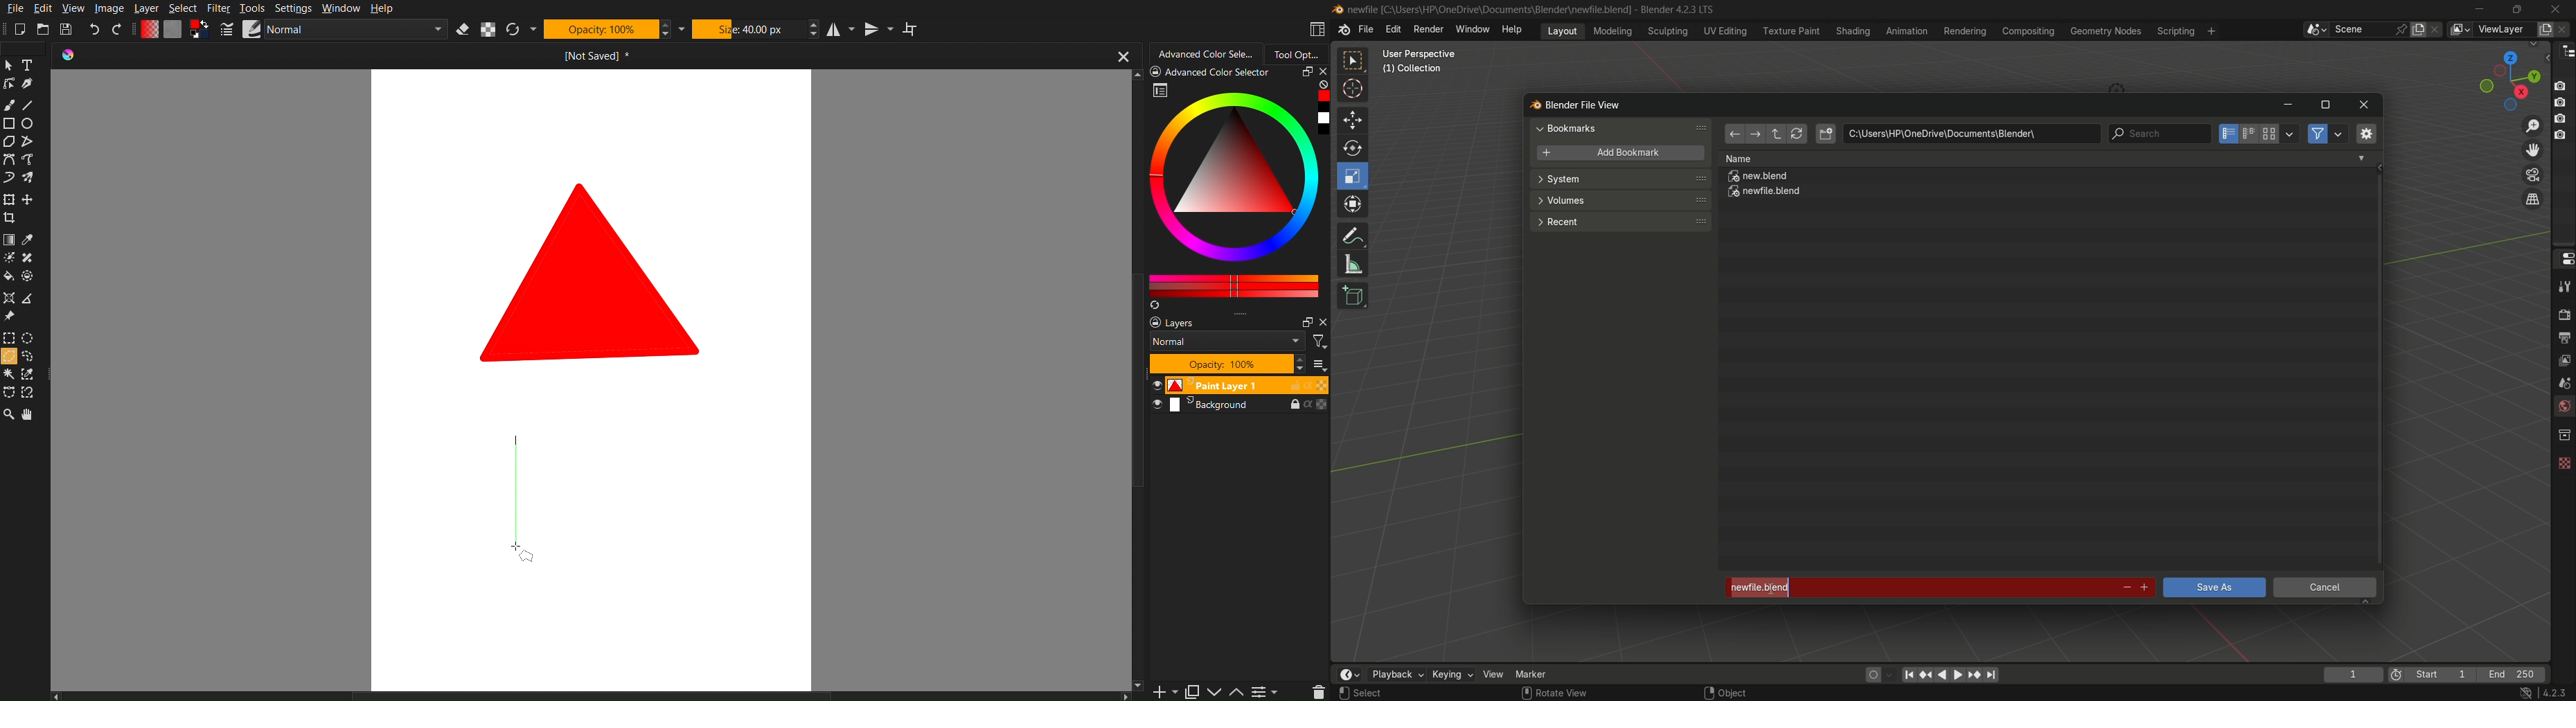 The image size is (2576, 728). I want to click on scene, so click(2562, 382).